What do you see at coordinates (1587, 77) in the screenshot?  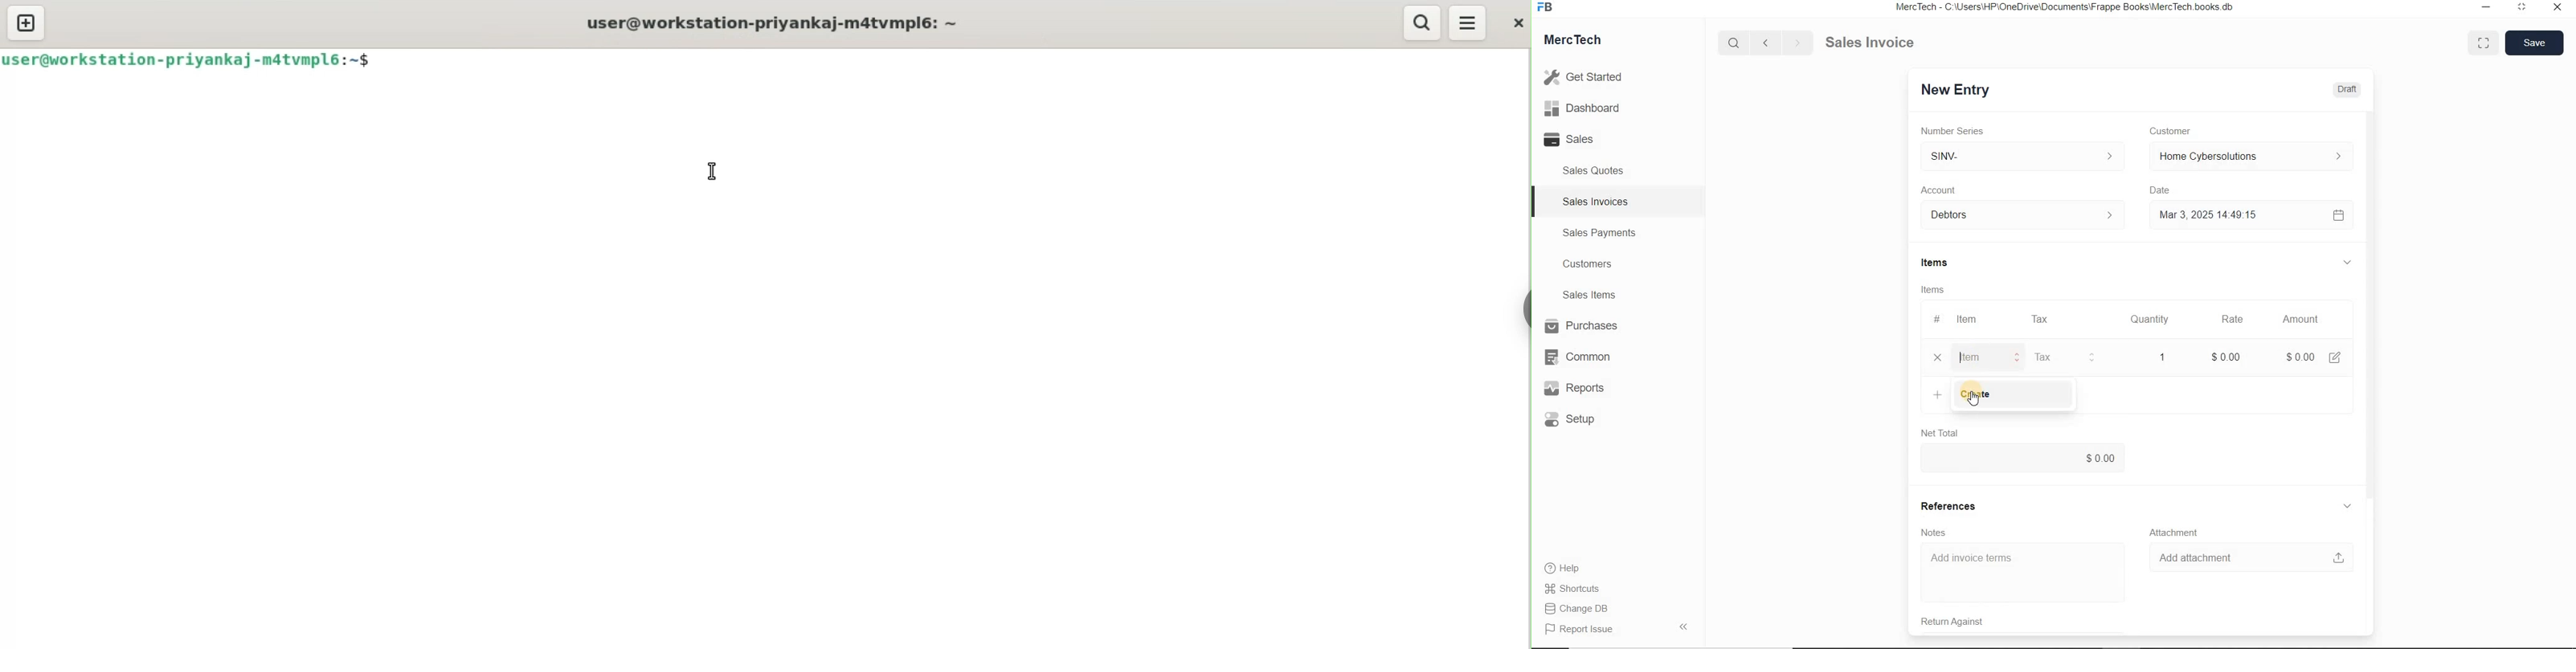 I see `Get Started` at bounding box center [1587, 77].